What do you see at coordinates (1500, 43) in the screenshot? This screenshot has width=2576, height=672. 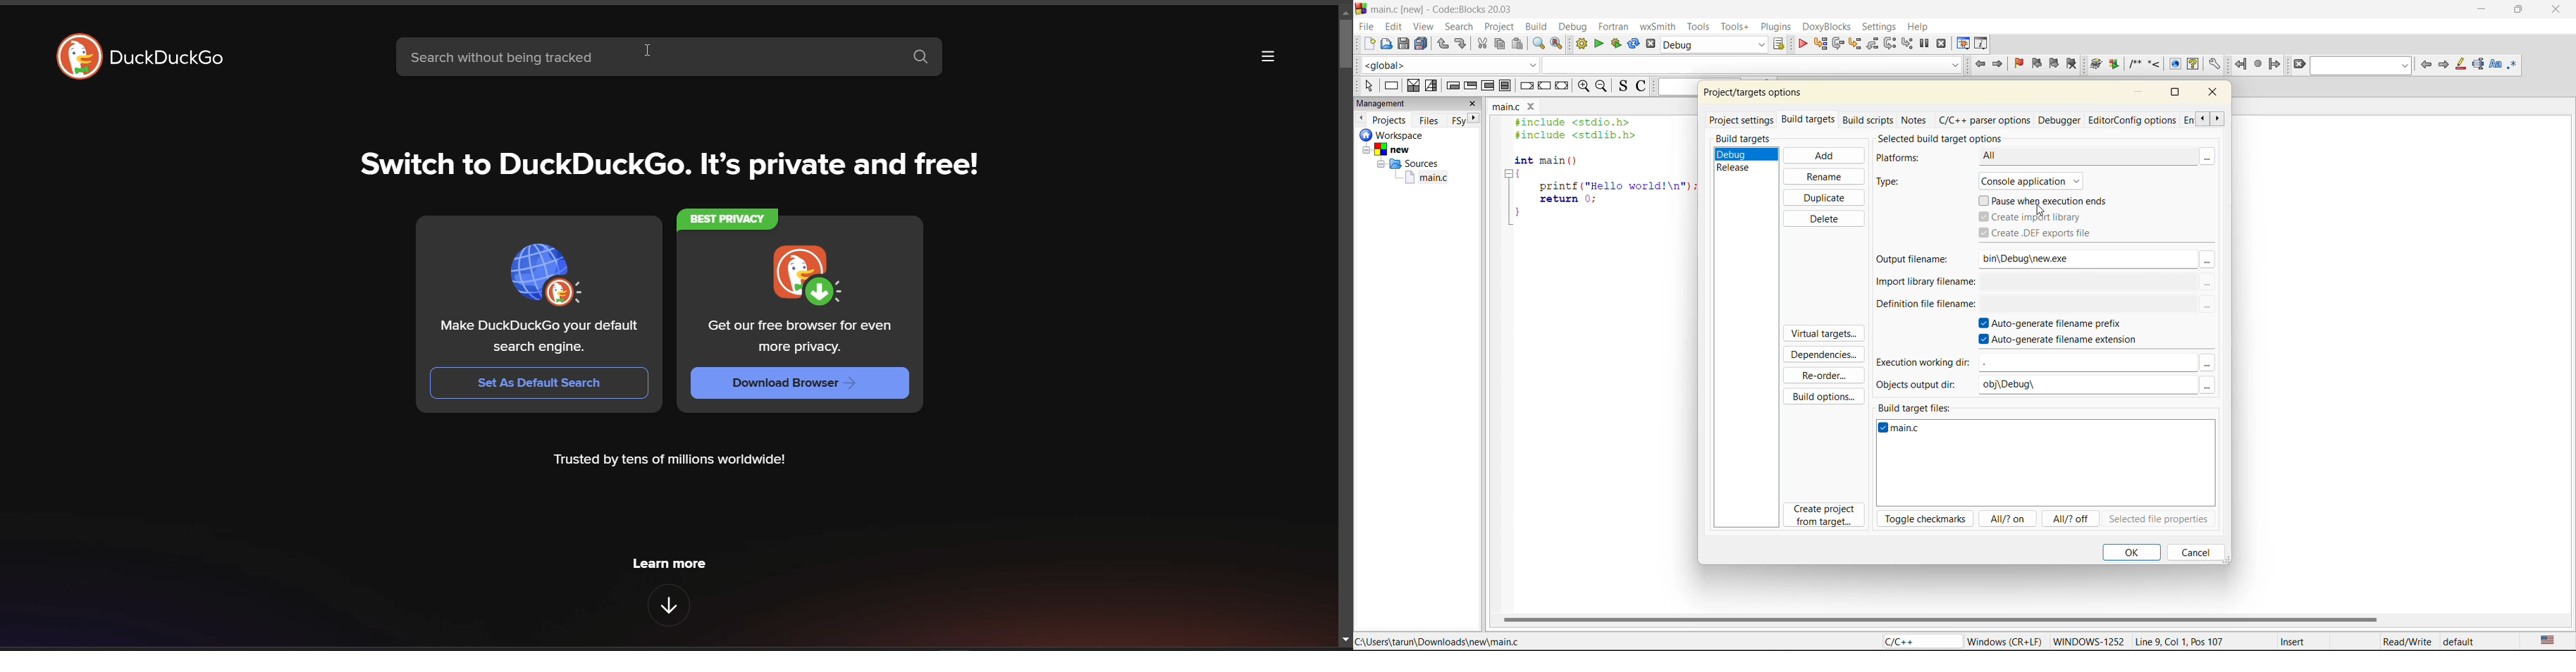 I see `copy` at bounding box center [1500, 43].